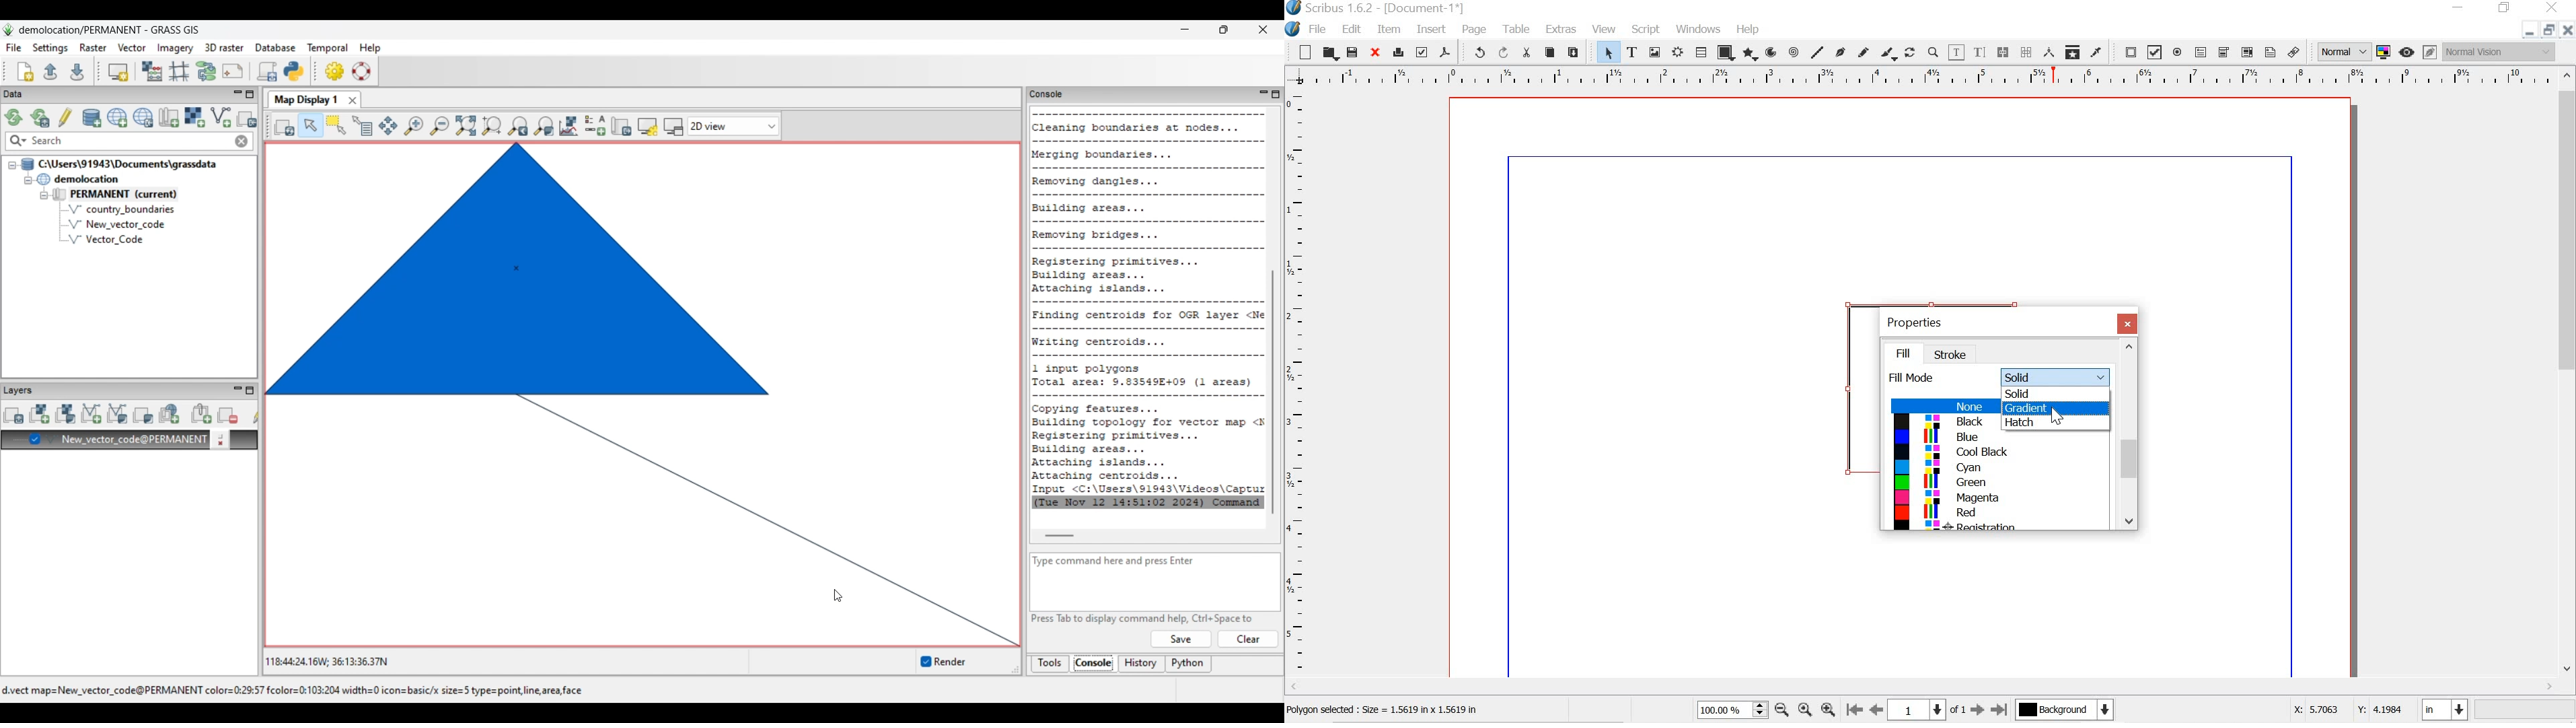 This screenshot has width=2576, height=728. Describe the element at coordinates (2294, 50) in the screenshot. I see `link annotation` at that location.